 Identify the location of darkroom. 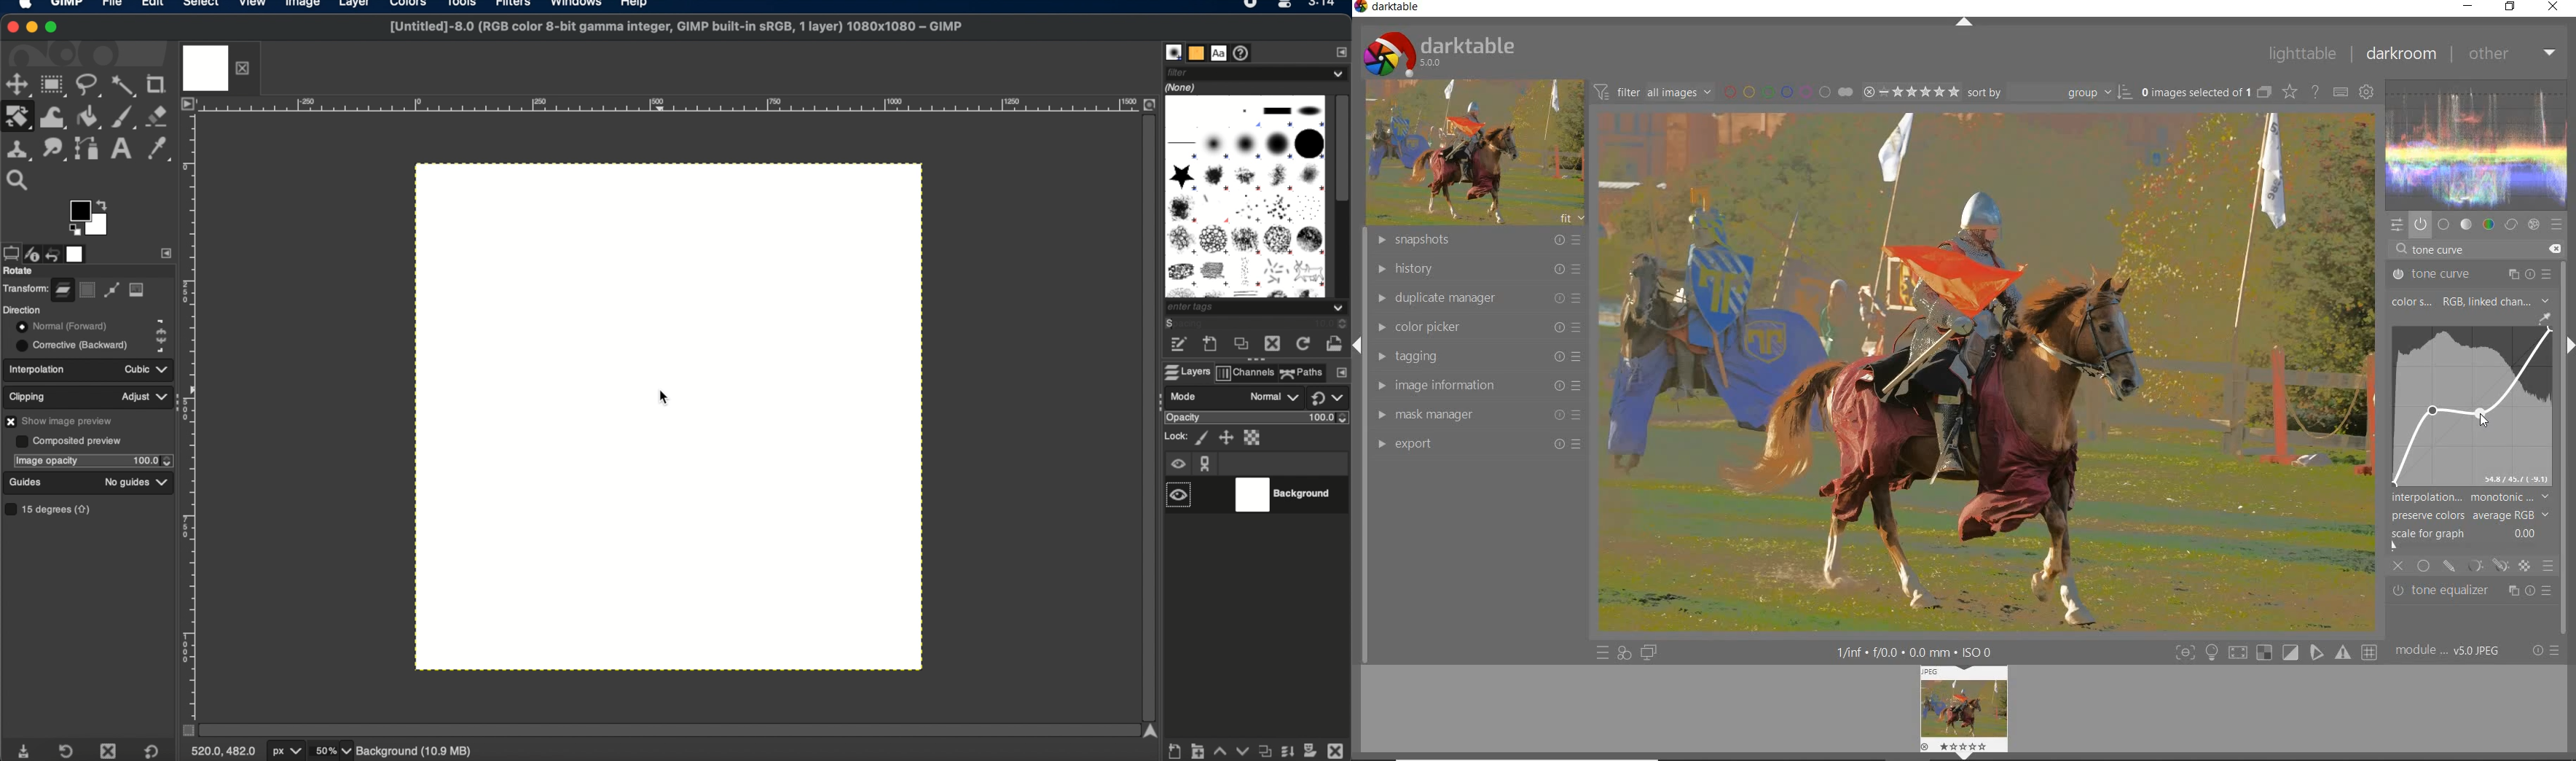
(2400, 55).